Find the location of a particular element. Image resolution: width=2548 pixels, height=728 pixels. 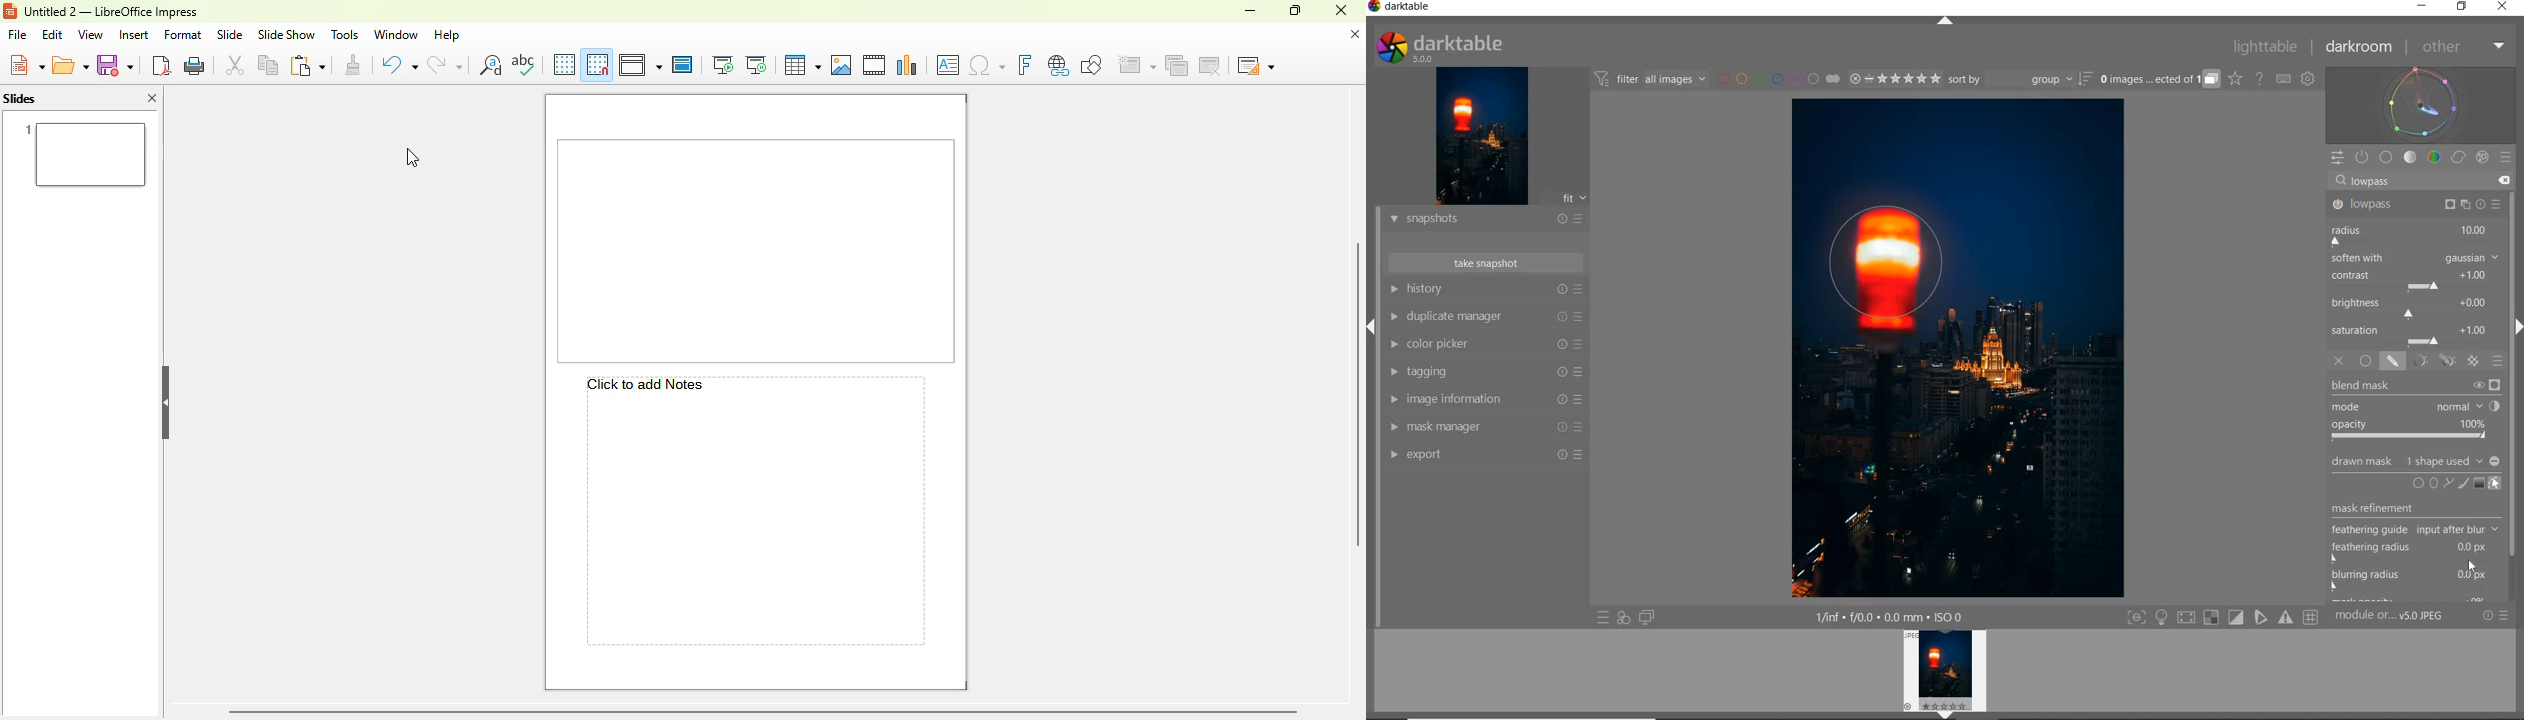

Searchbar is located at coordinates (2410, 180).